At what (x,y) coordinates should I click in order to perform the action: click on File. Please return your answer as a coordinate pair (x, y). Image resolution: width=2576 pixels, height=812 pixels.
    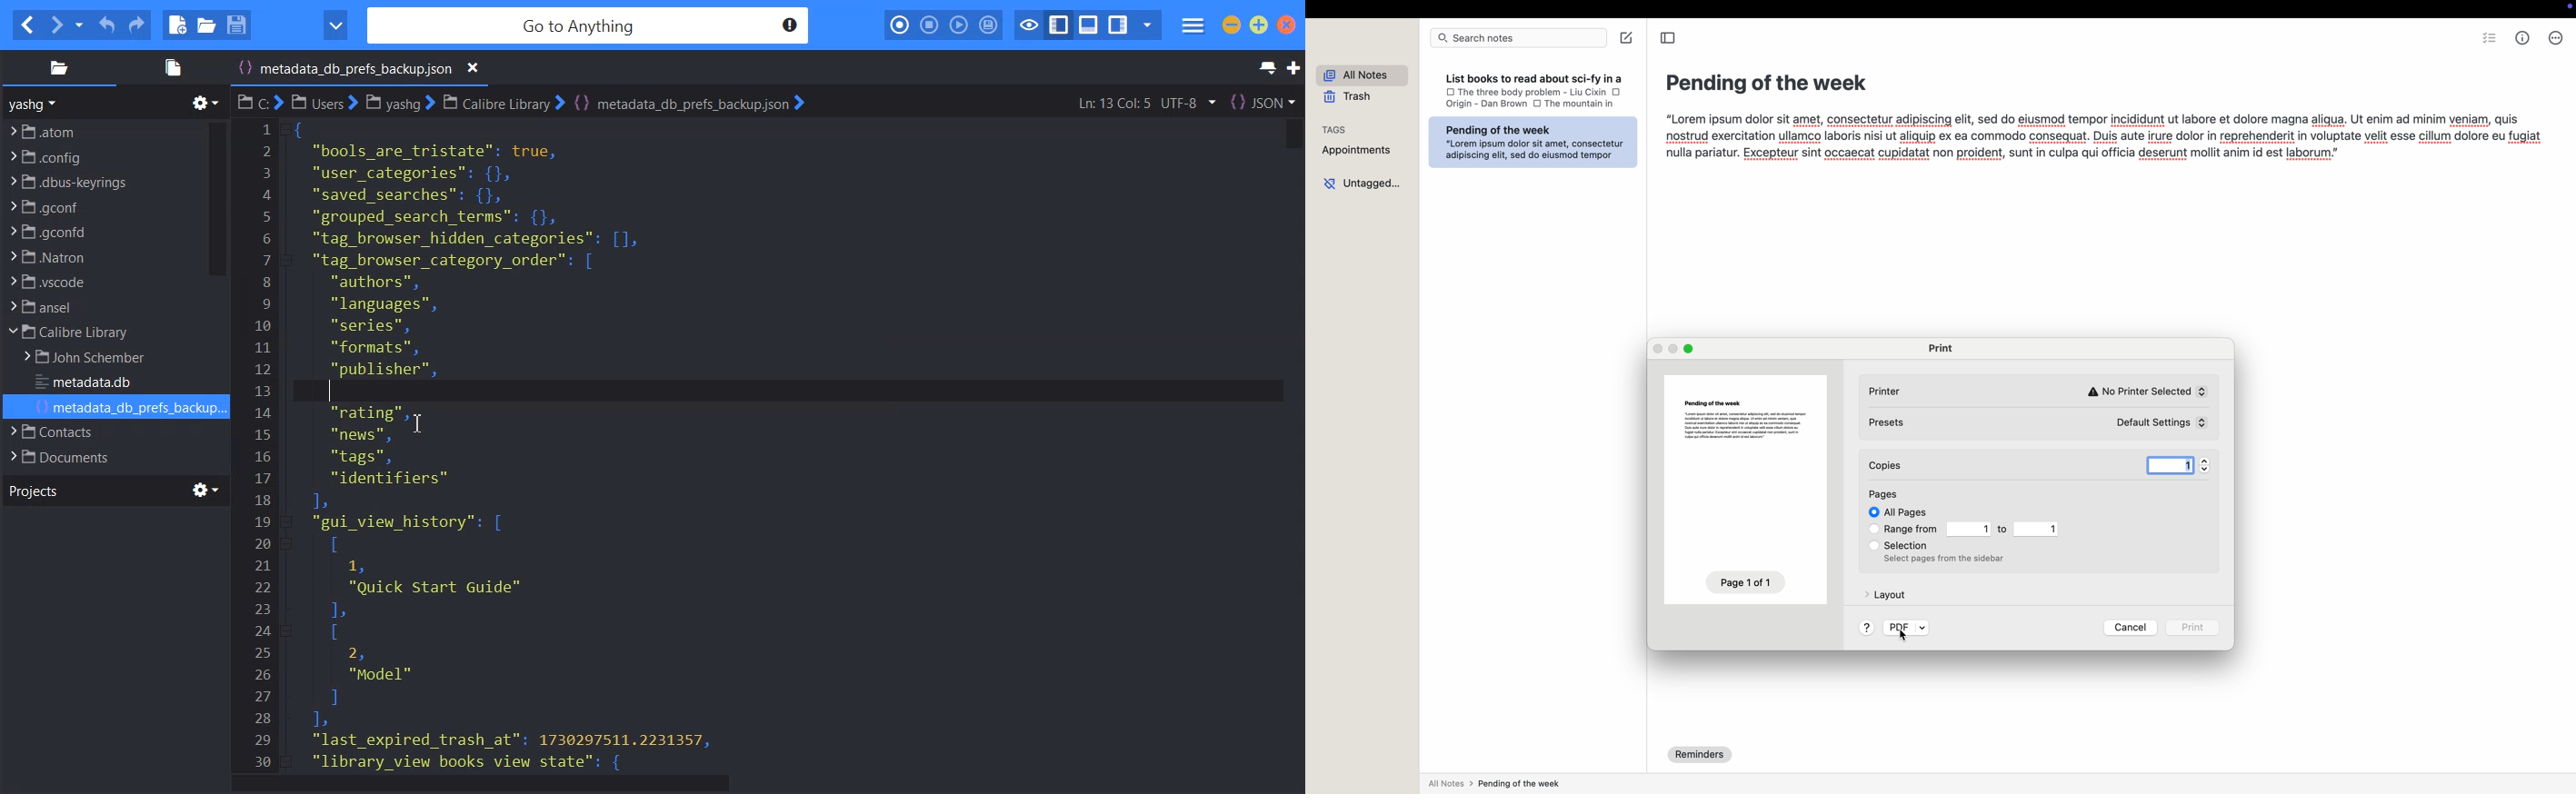
    Looking at the image, I should click on (99, 456).